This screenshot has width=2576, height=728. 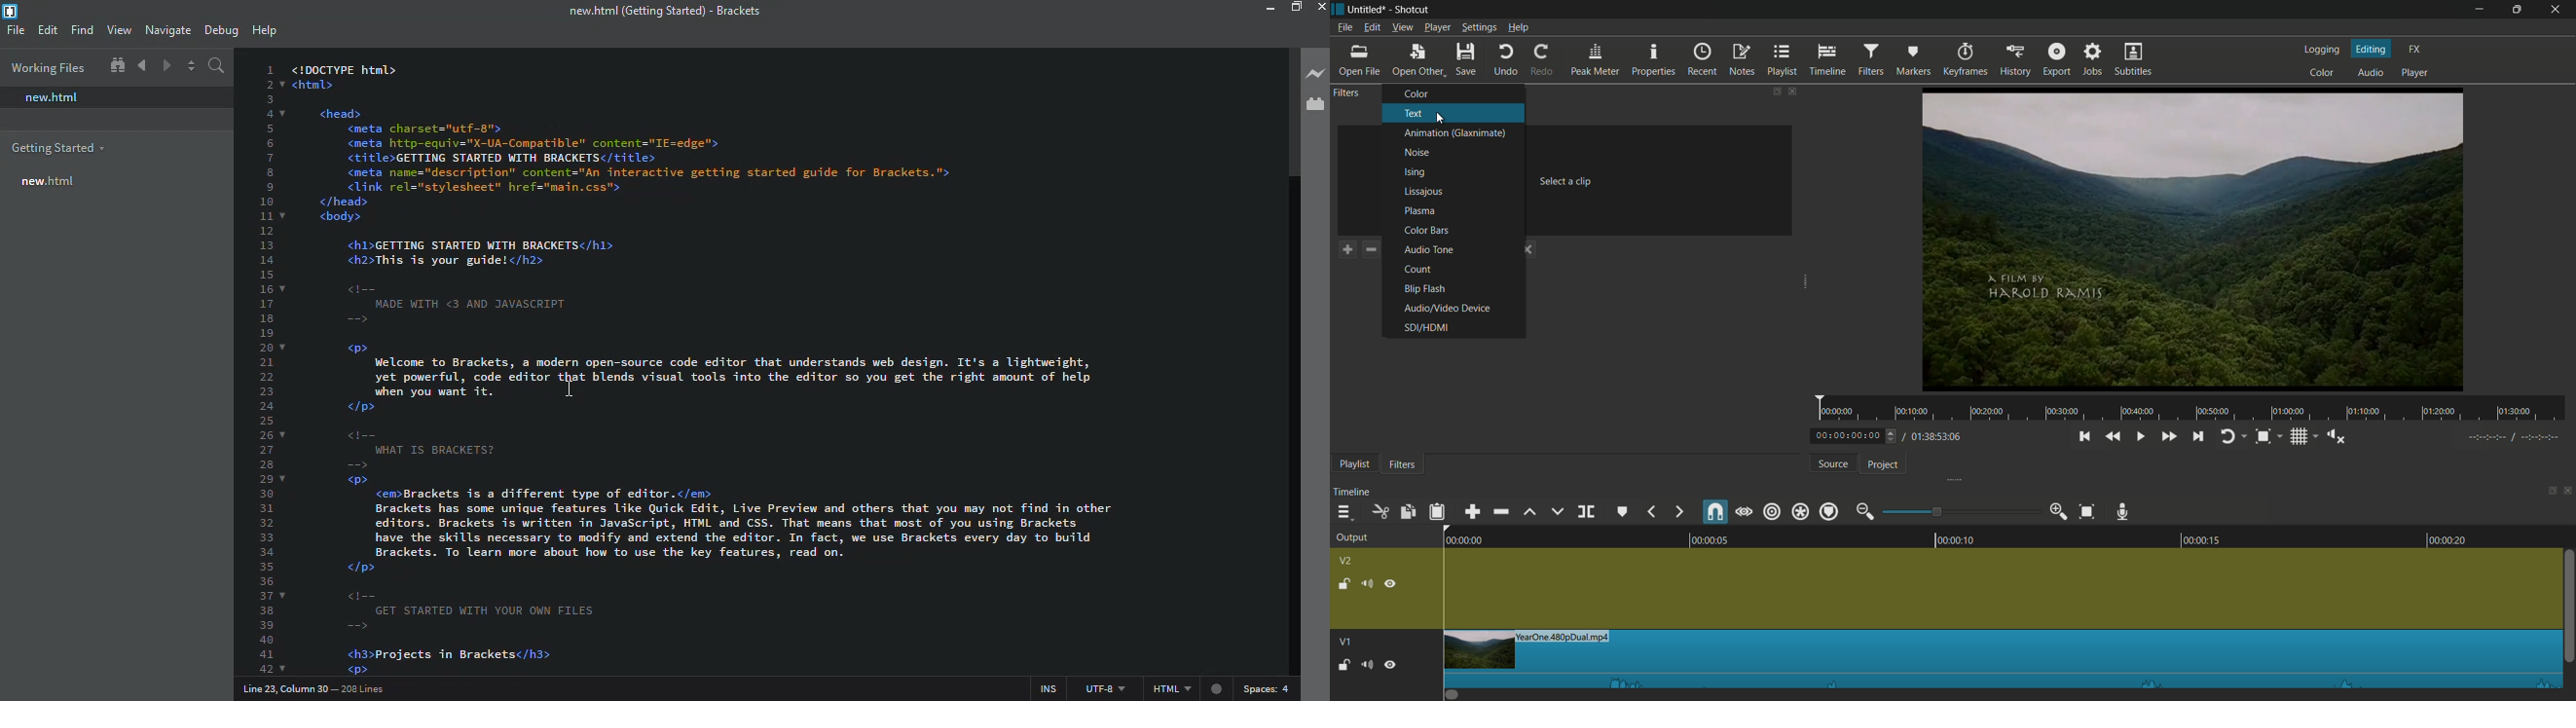 What do you see at coordinates (1342, 582) in the screenshot?
I see `lock` at bounding box center [1342, 582].